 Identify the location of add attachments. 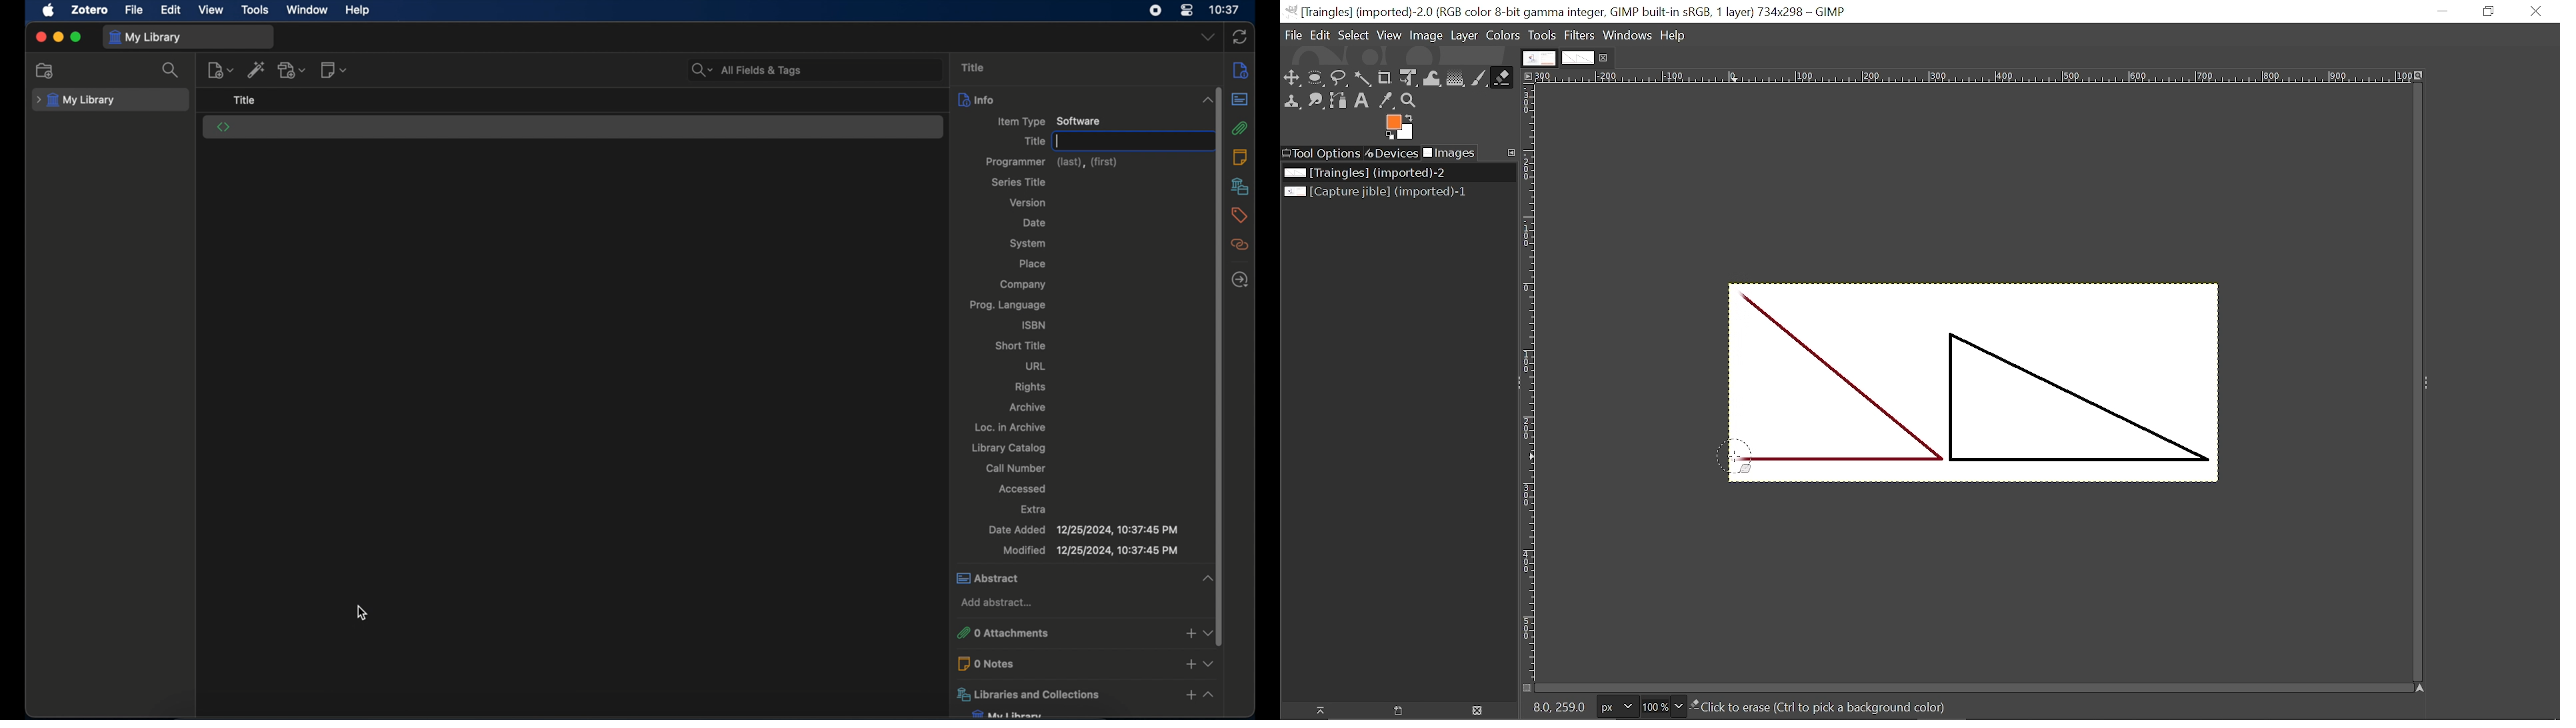
(1189, 633).